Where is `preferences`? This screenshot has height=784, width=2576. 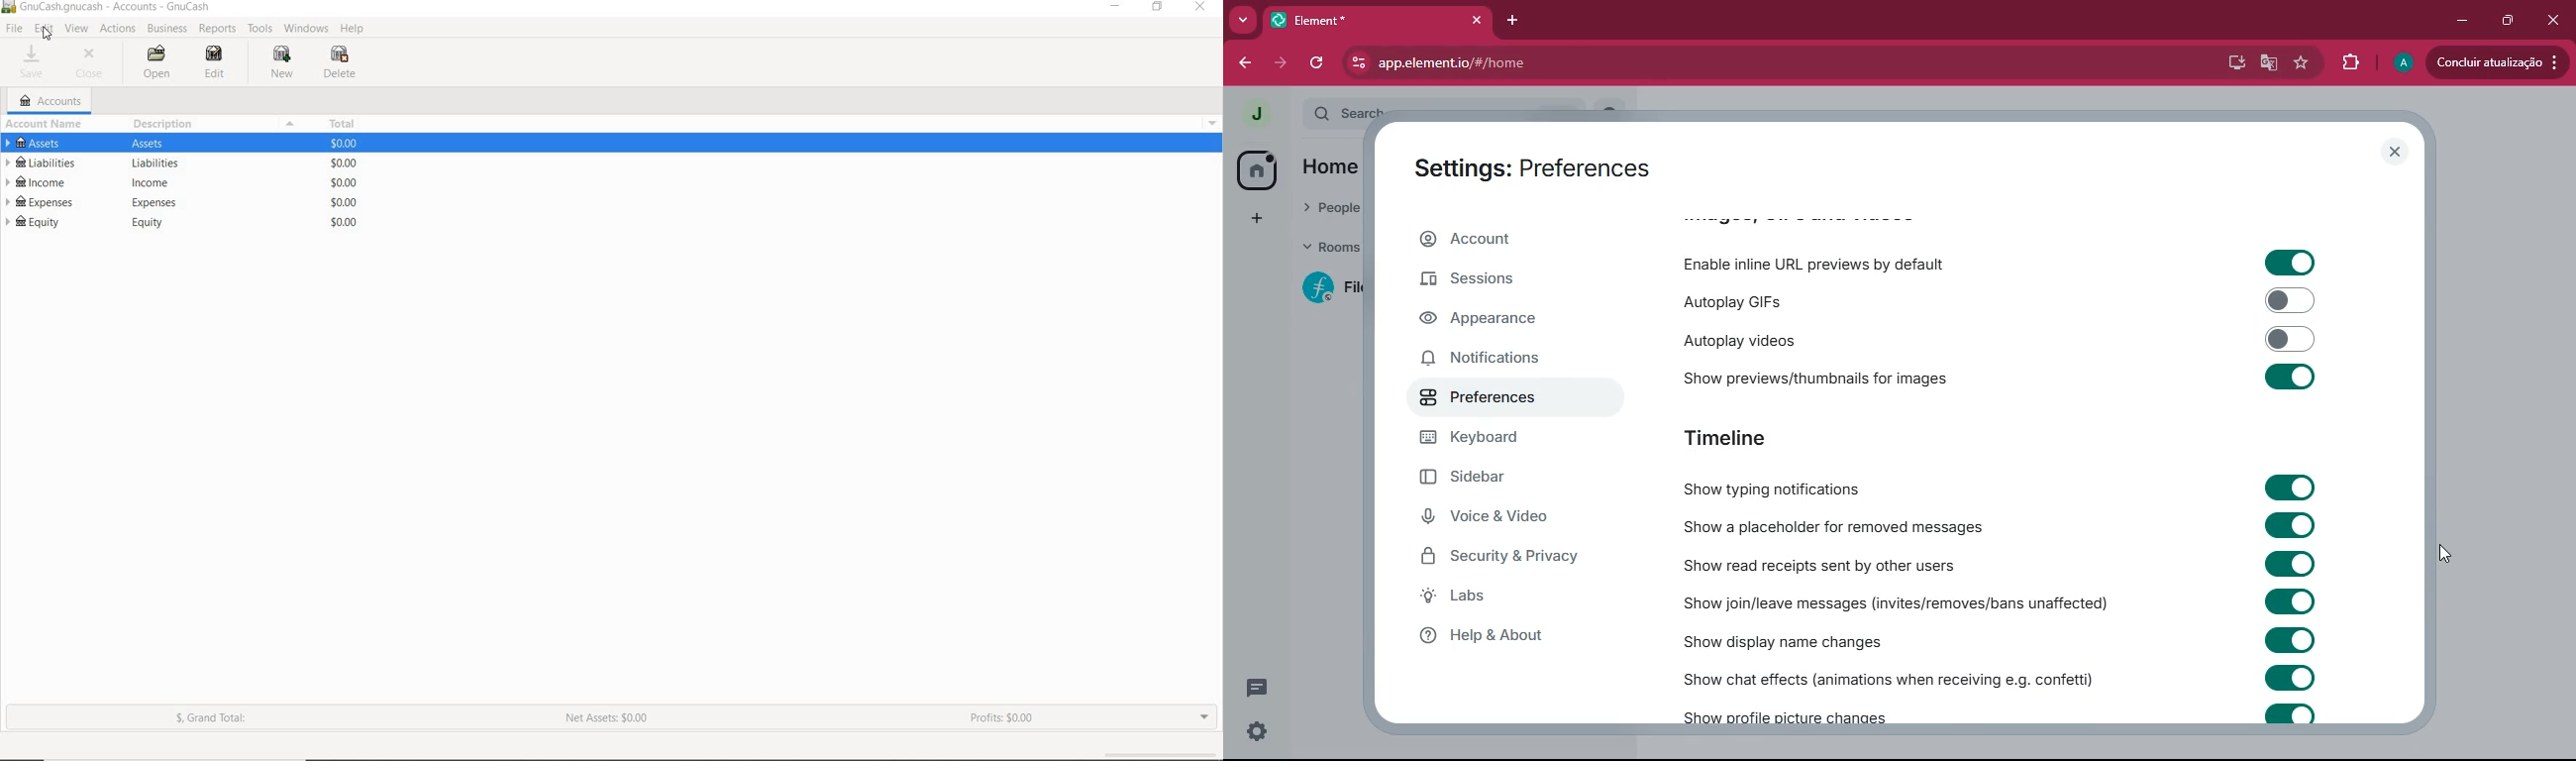 preferences is located at coordinates (1491, 396).